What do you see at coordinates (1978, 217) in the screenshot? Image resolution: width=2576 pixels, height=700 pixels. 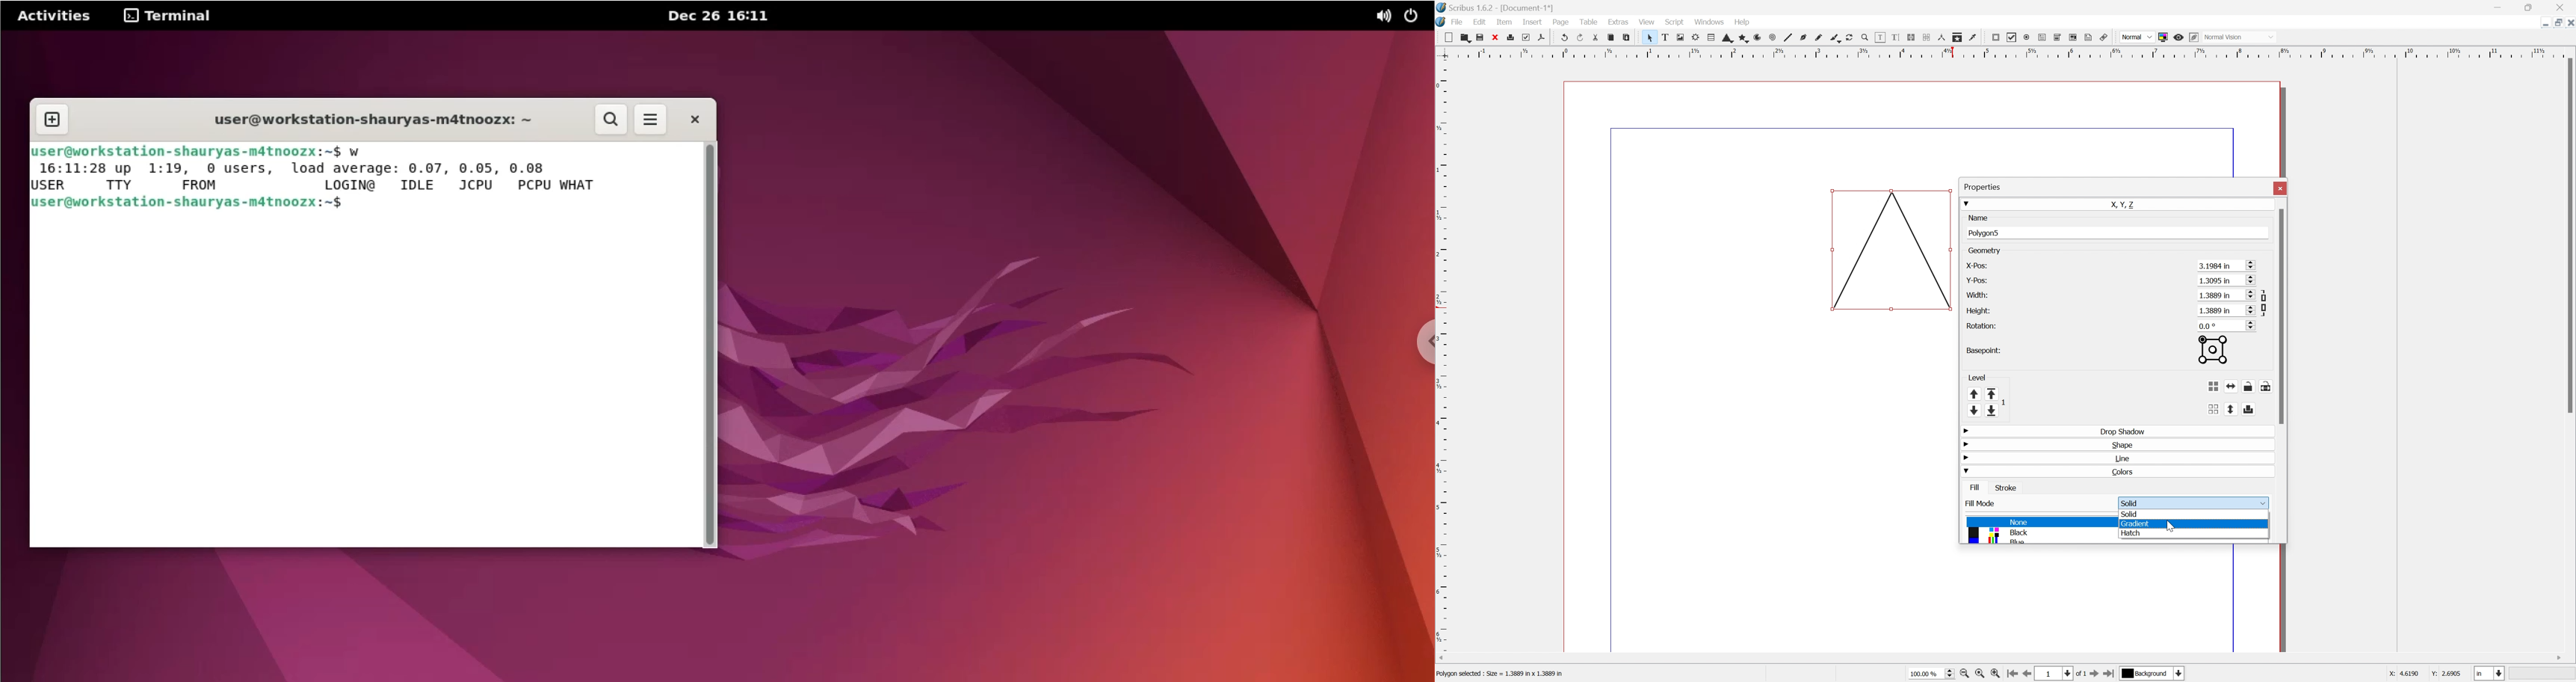 I see `Name` at bounding box center [1978, 217].